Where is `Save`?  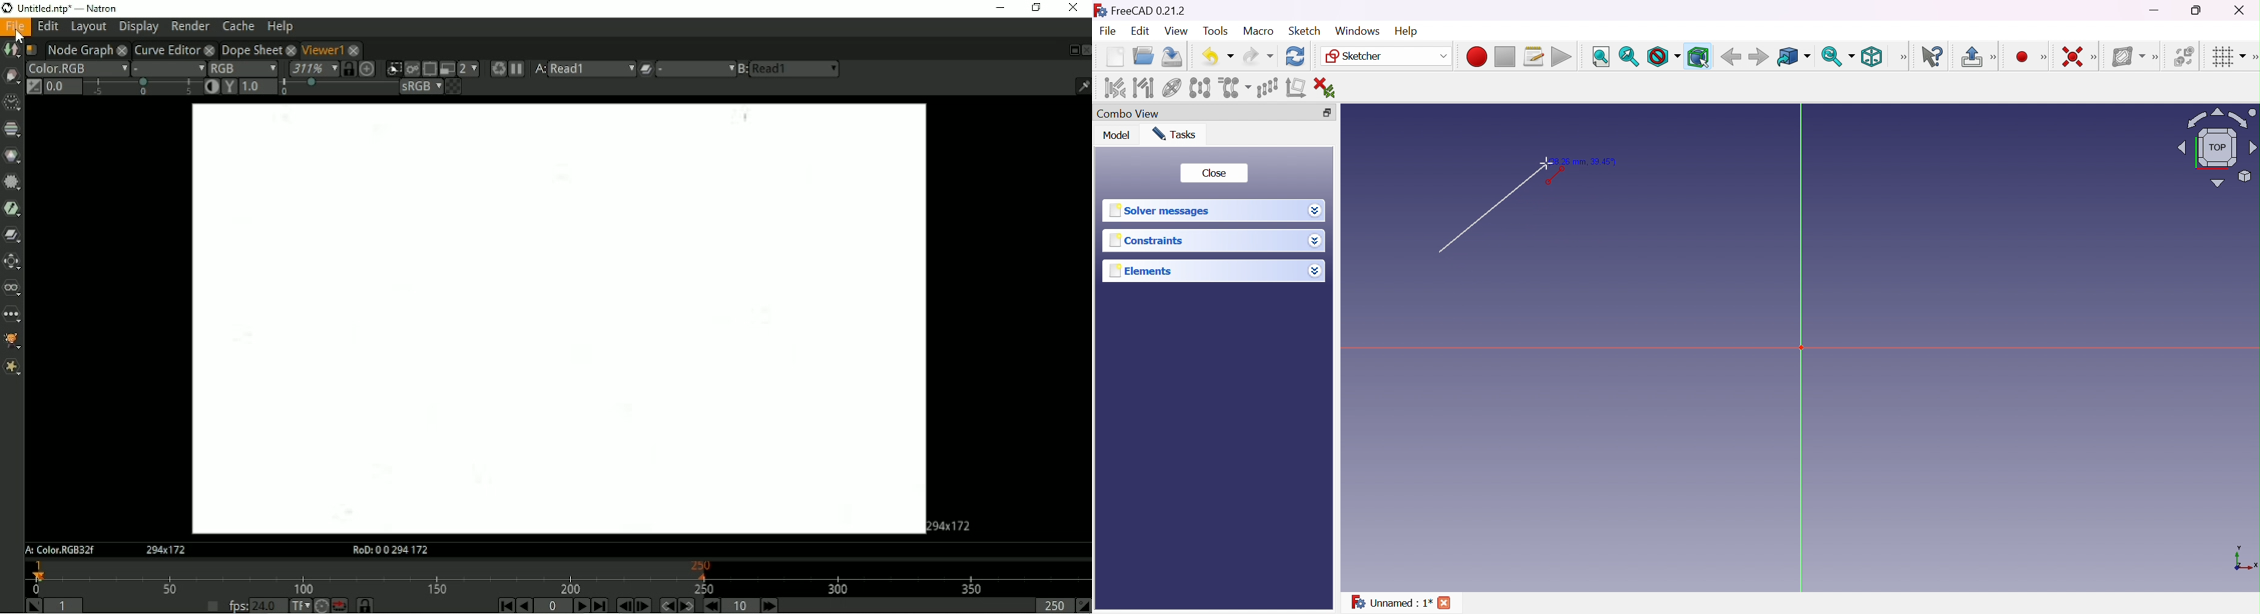 Save is located at coordinates (1174, 57).